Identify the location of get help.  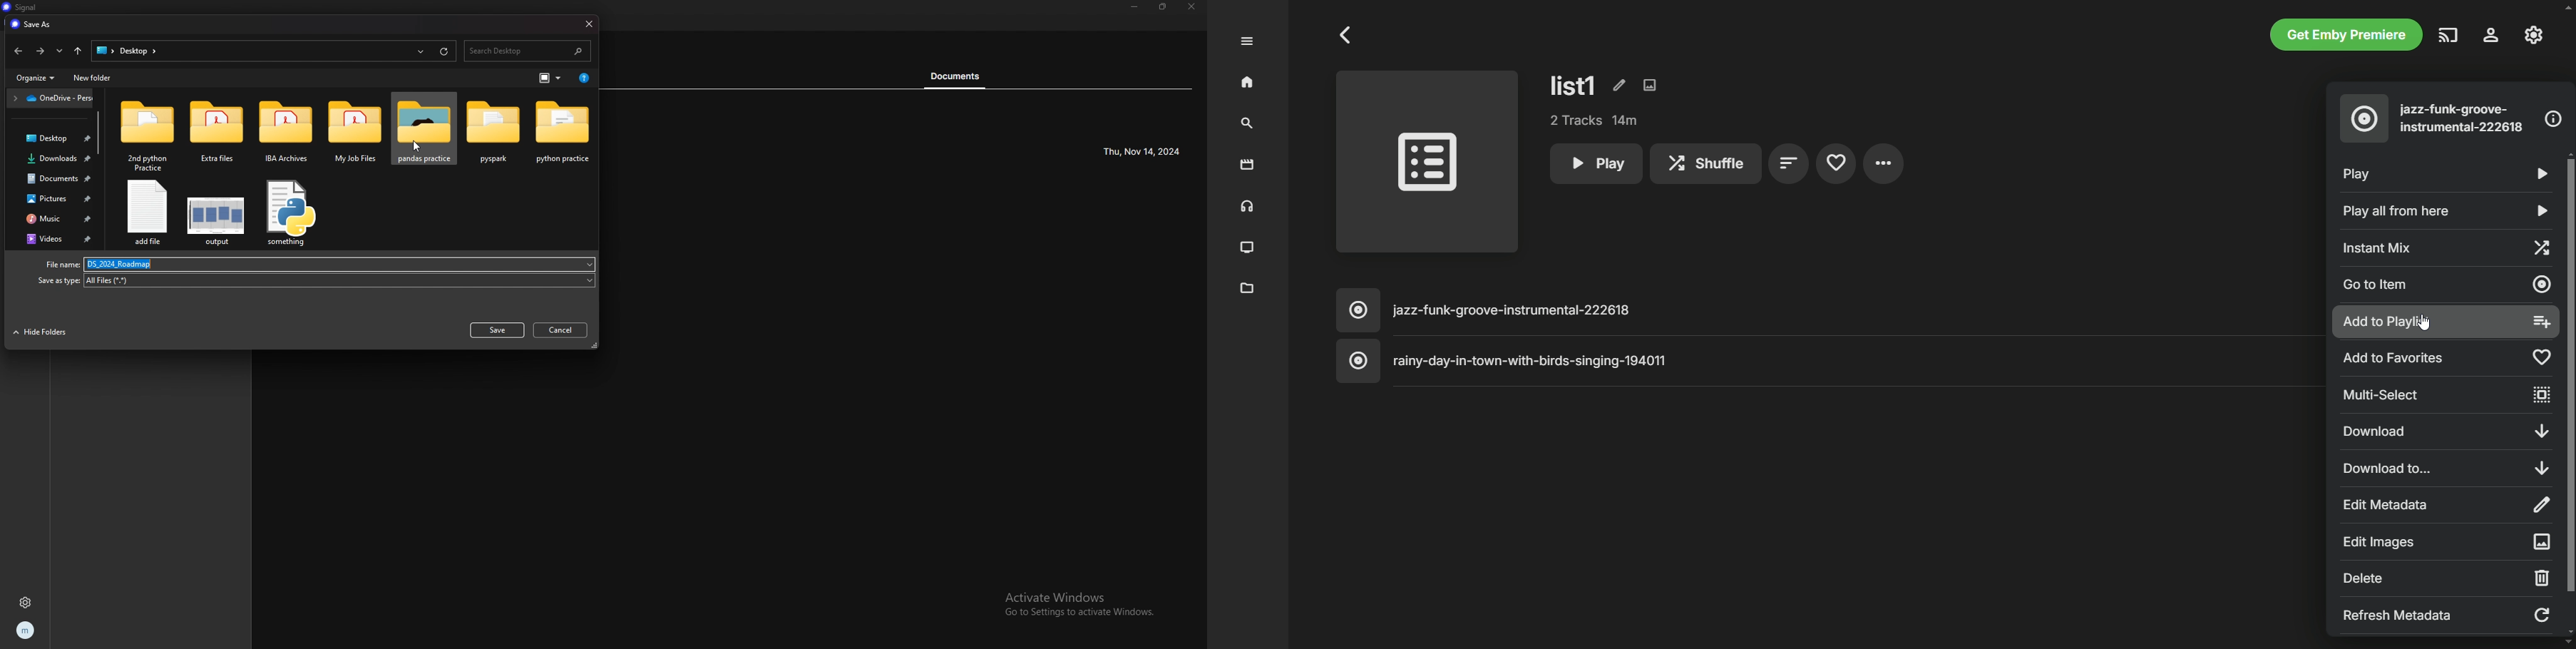
(585, 78).